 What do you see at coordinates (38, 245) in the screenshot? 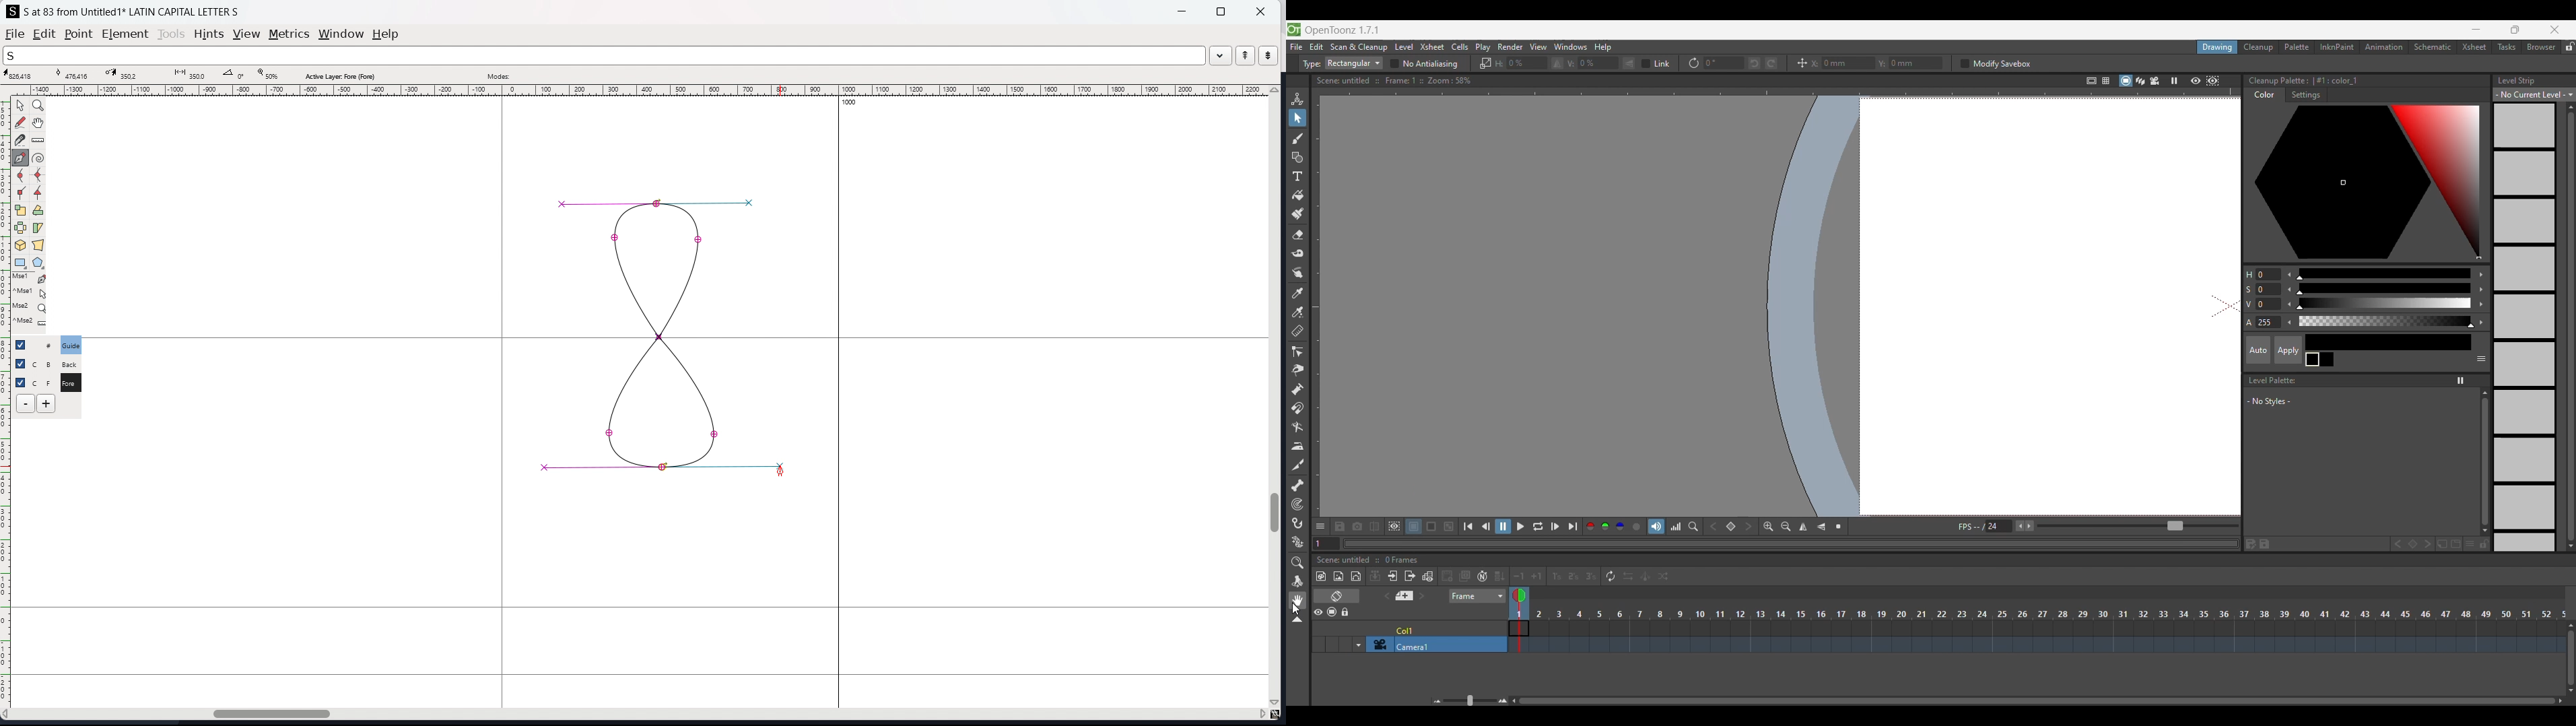
I see `perspective transformation` at bounding box center [38, 245].